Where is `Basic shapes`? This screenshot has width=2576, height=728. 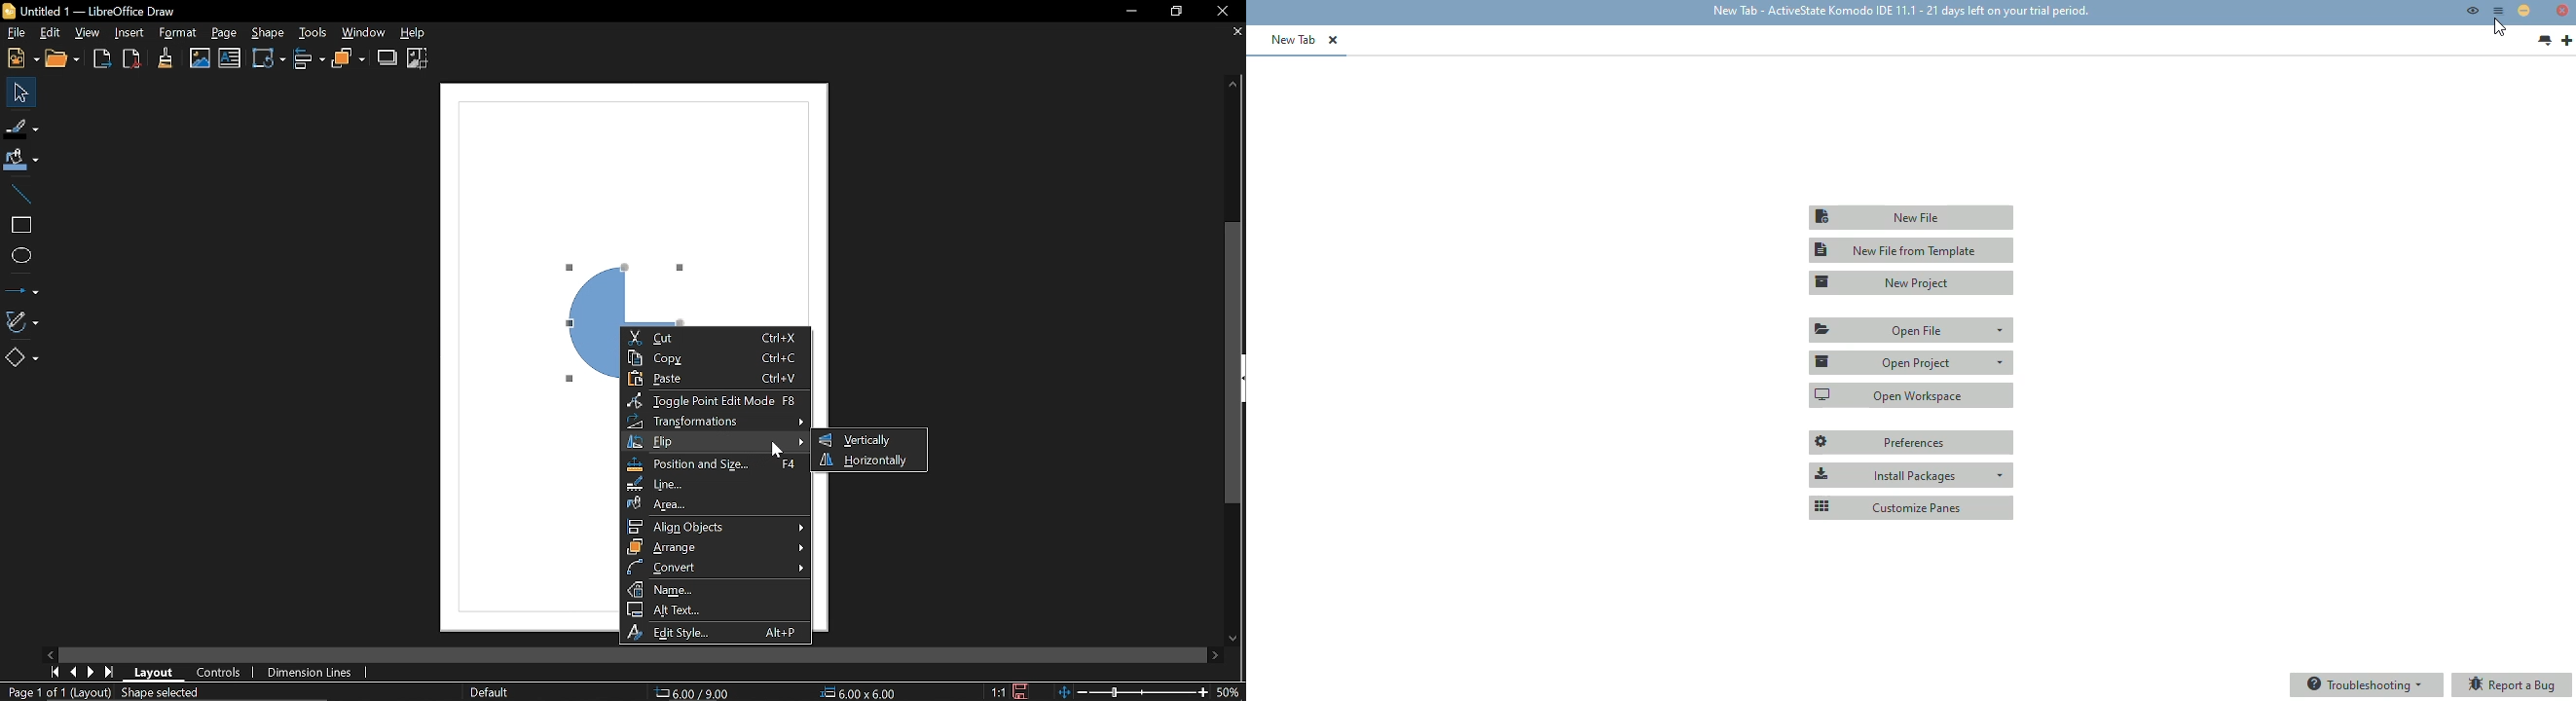 Basic shapes is located at coordinates (20, 356).